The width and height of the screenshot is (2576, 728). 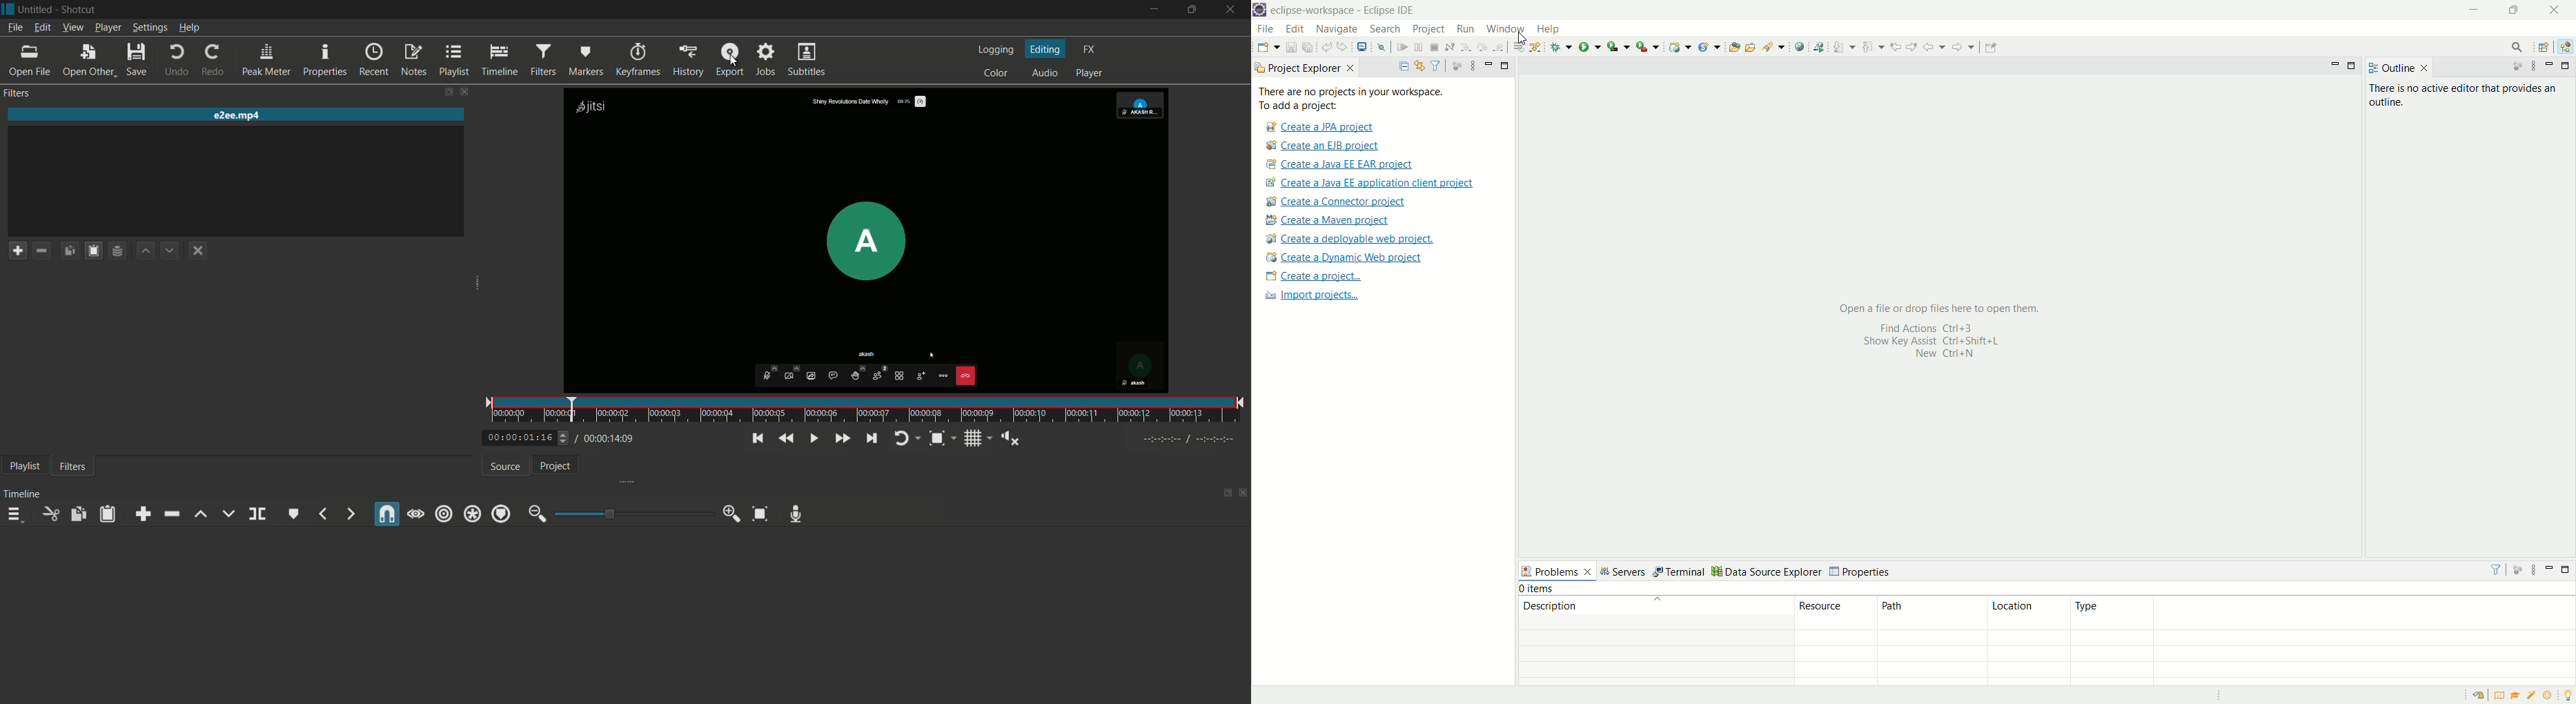 What do you see at coordinates (973, 439) in the screenshot?
I see `toggle grid` at bounding box center [973, 439].